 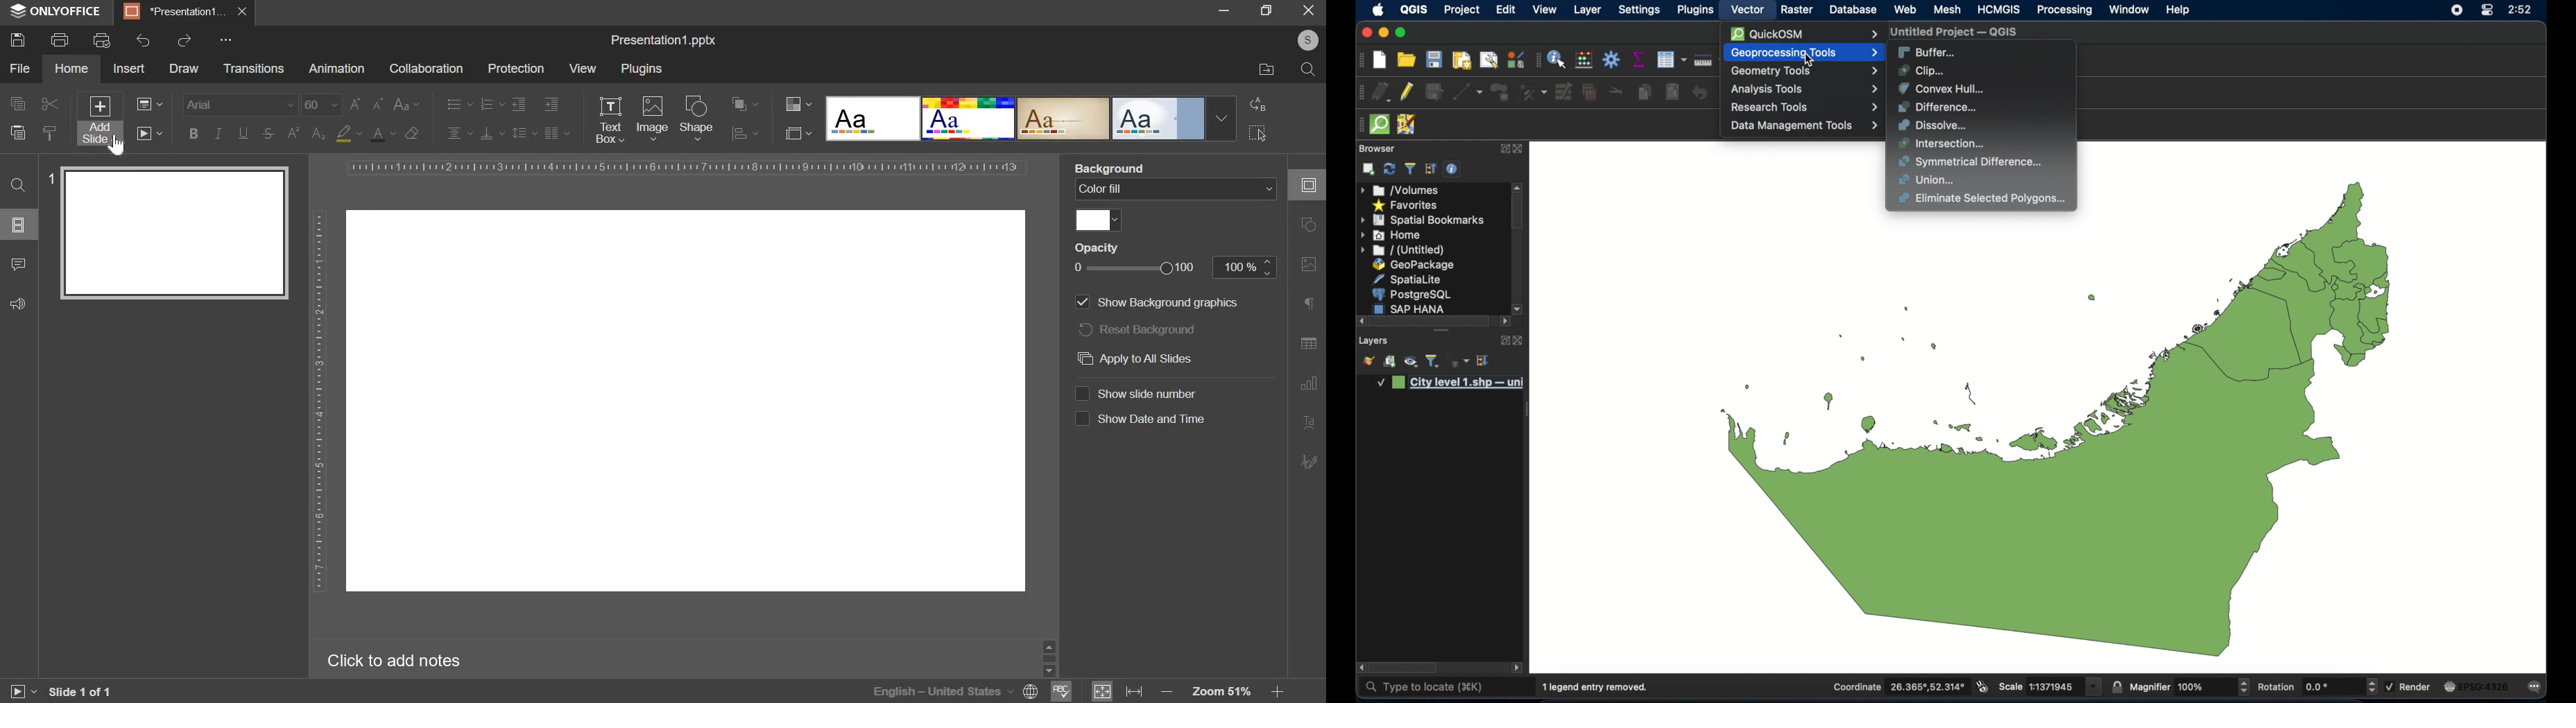 I want to click on volumes, so click(x=1400, y=189).